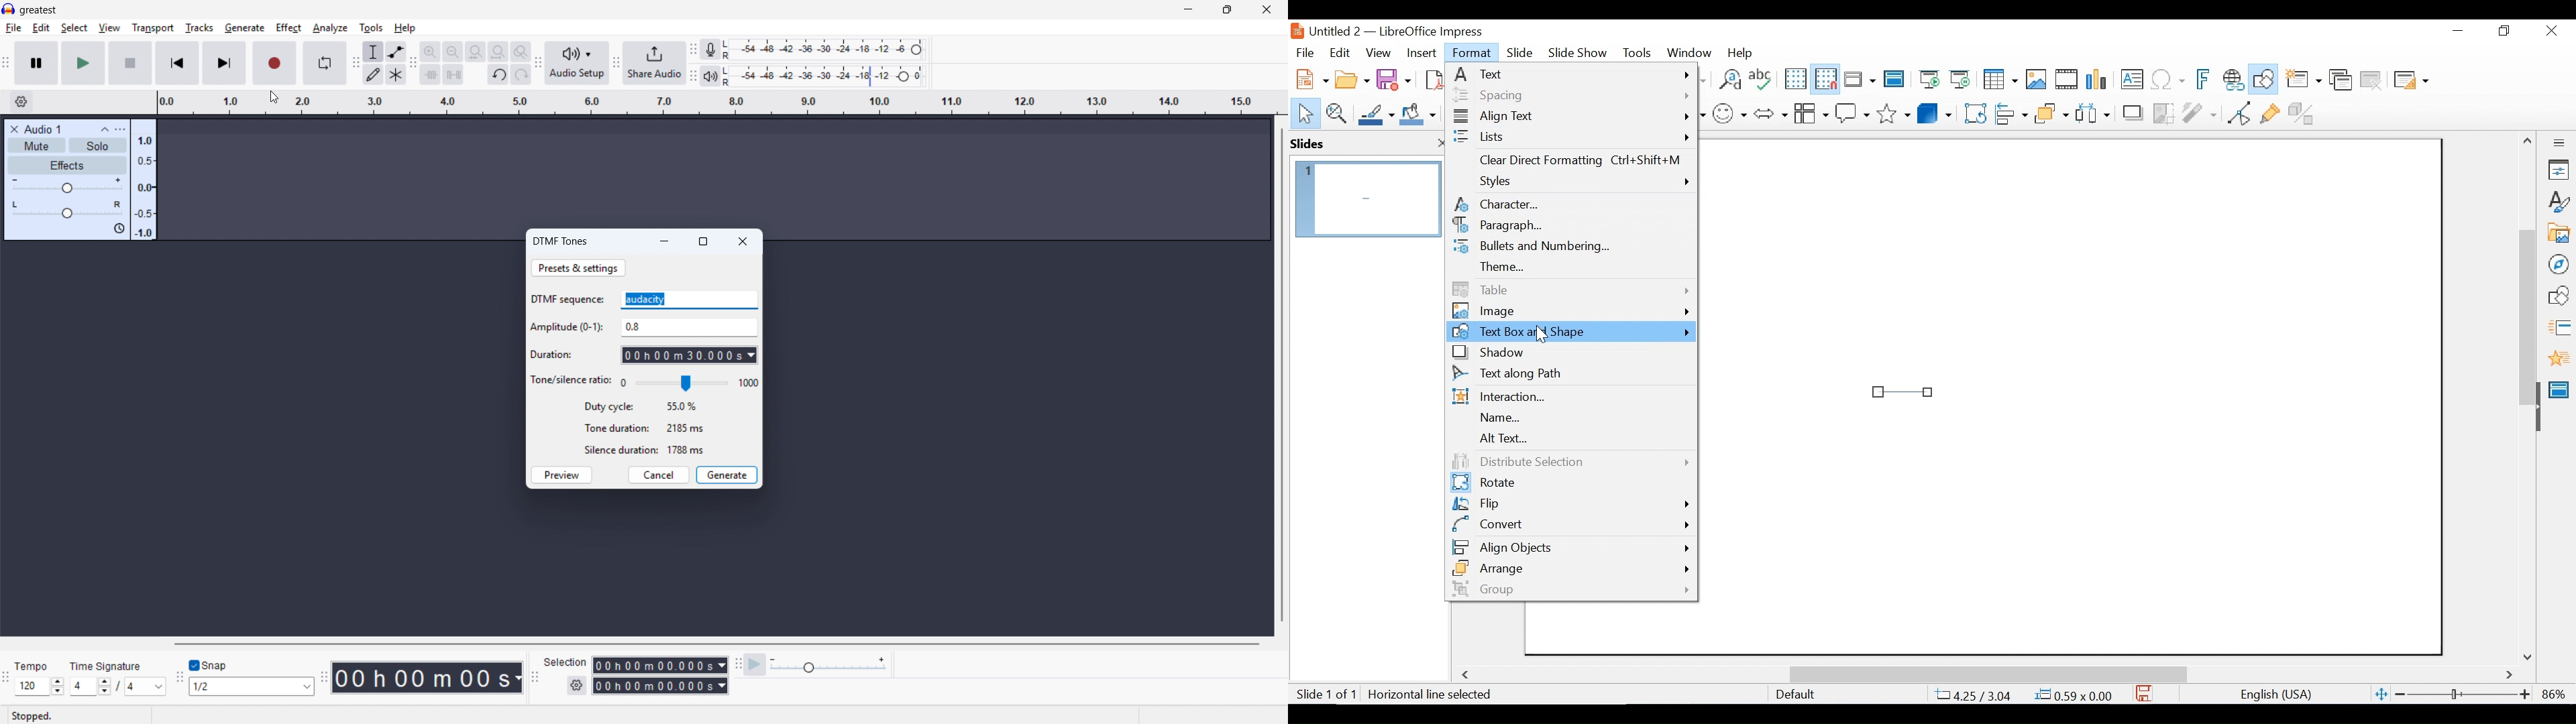  I want to click on Shadow Image, so click(2134, 112).